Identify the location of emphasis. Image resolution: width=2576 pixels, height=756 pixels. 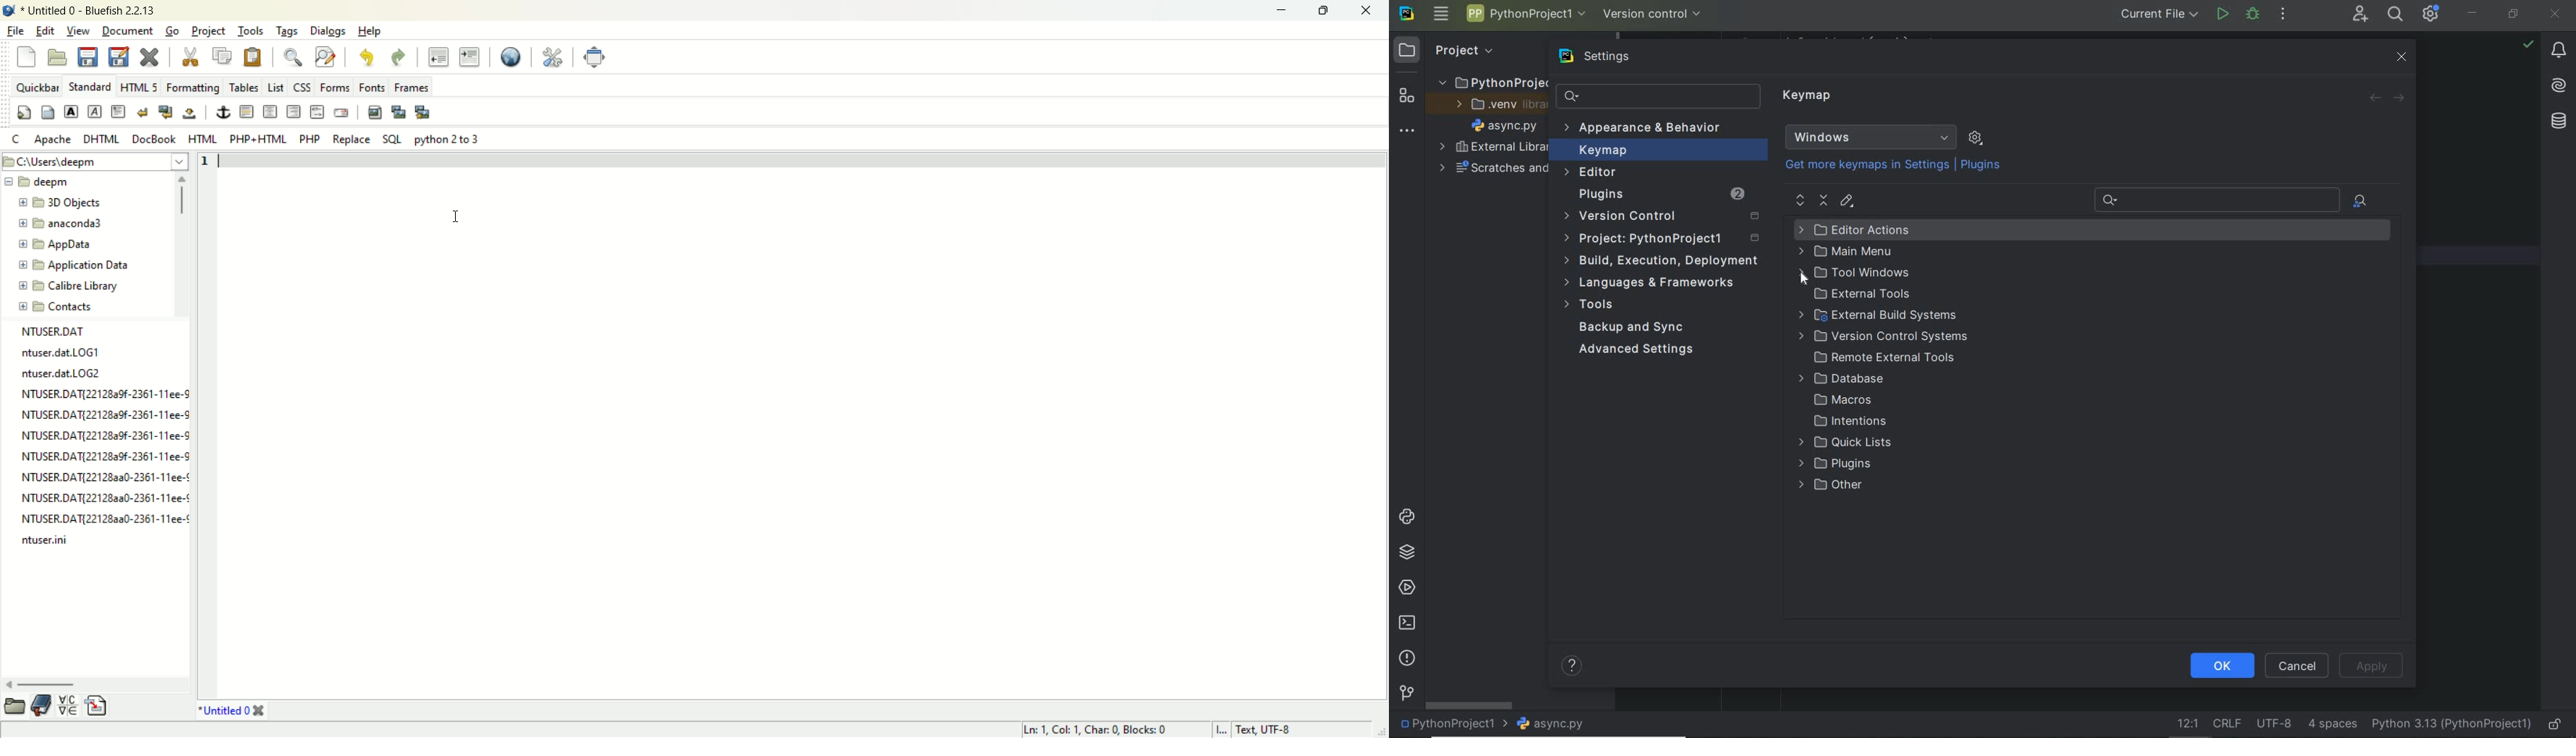
(96, 111).